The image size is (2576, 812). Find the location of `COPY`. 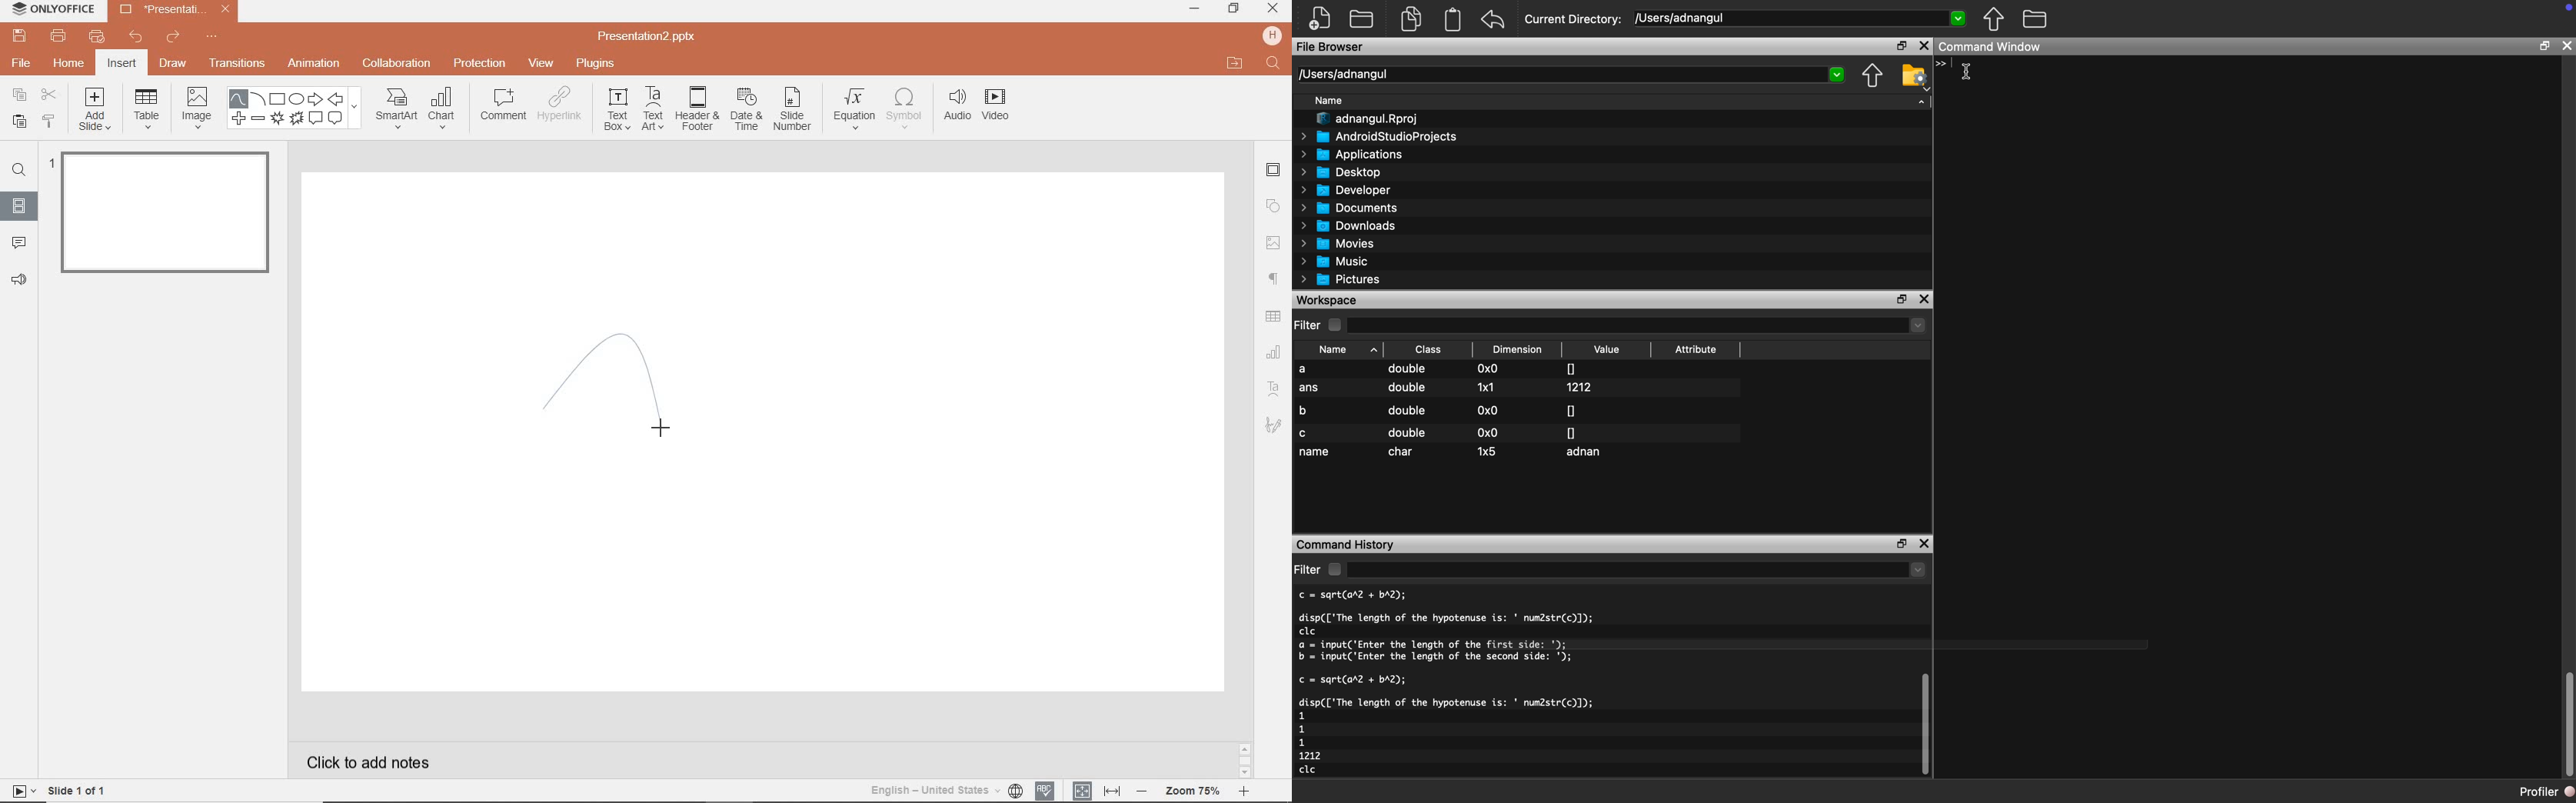

COPY is located at coordinates (15, 95).